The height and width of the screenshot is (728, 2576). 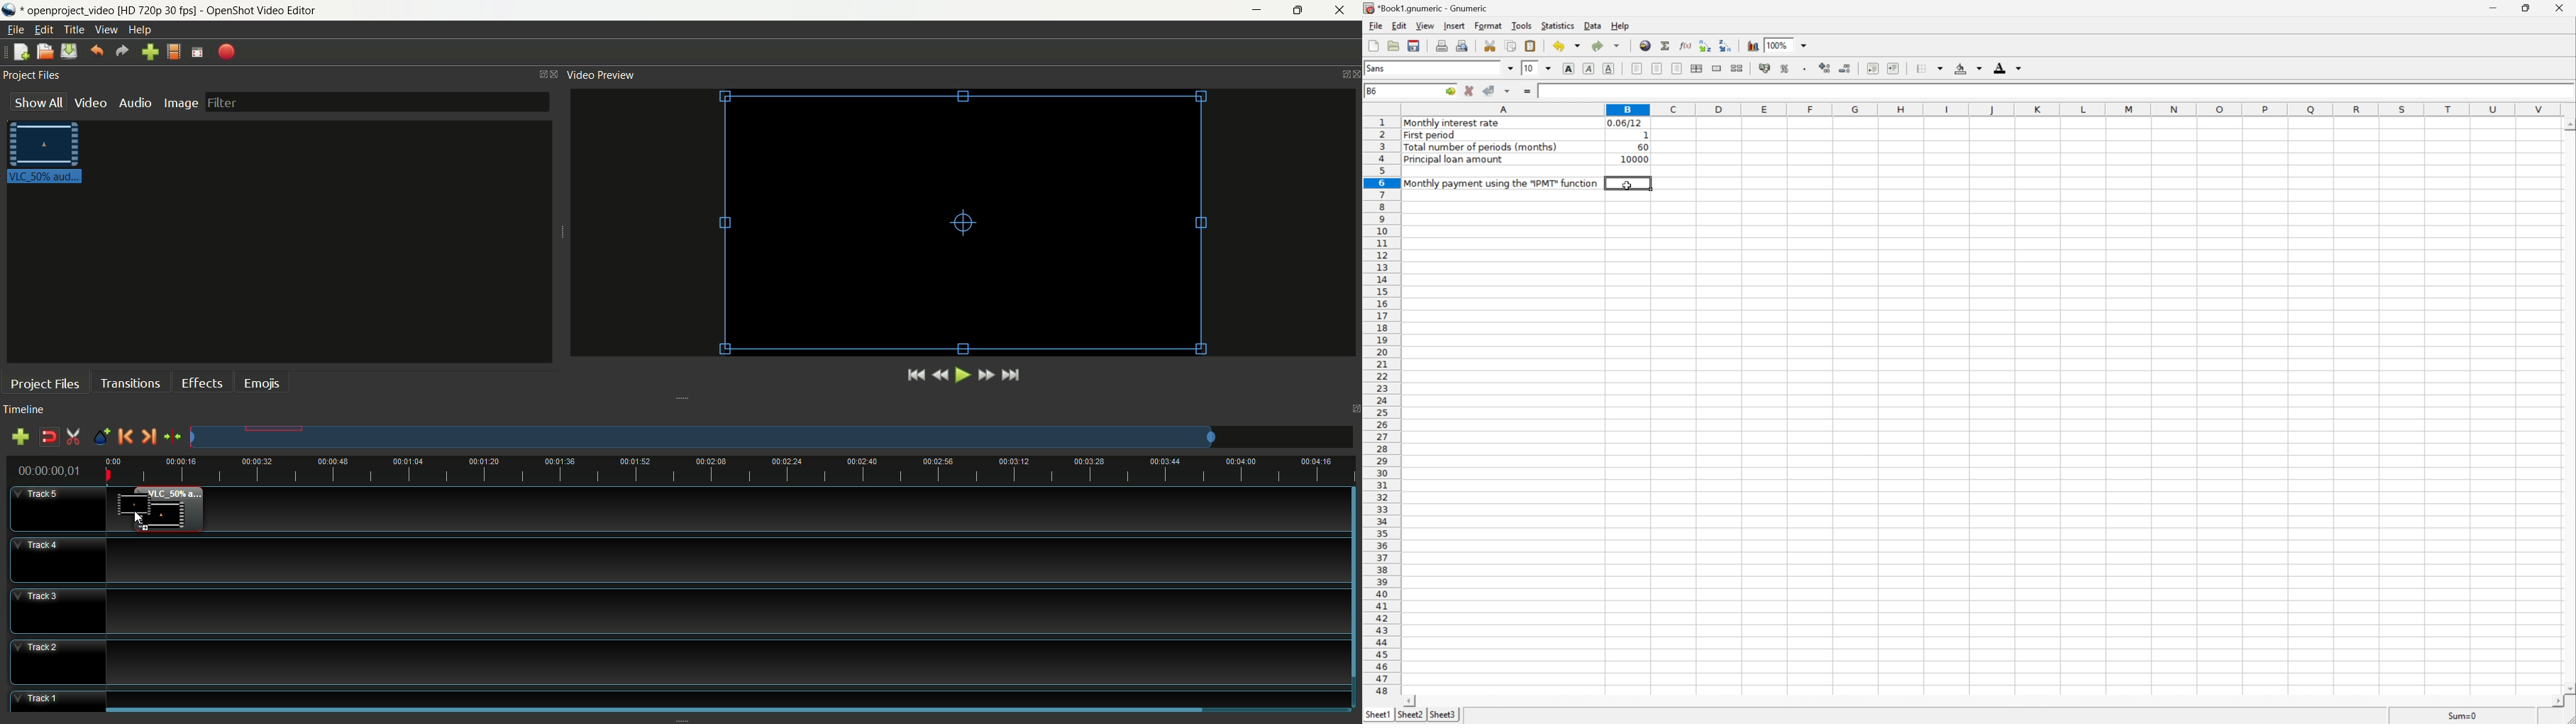 I want to click on maximize, so click(x=1353, y=408).